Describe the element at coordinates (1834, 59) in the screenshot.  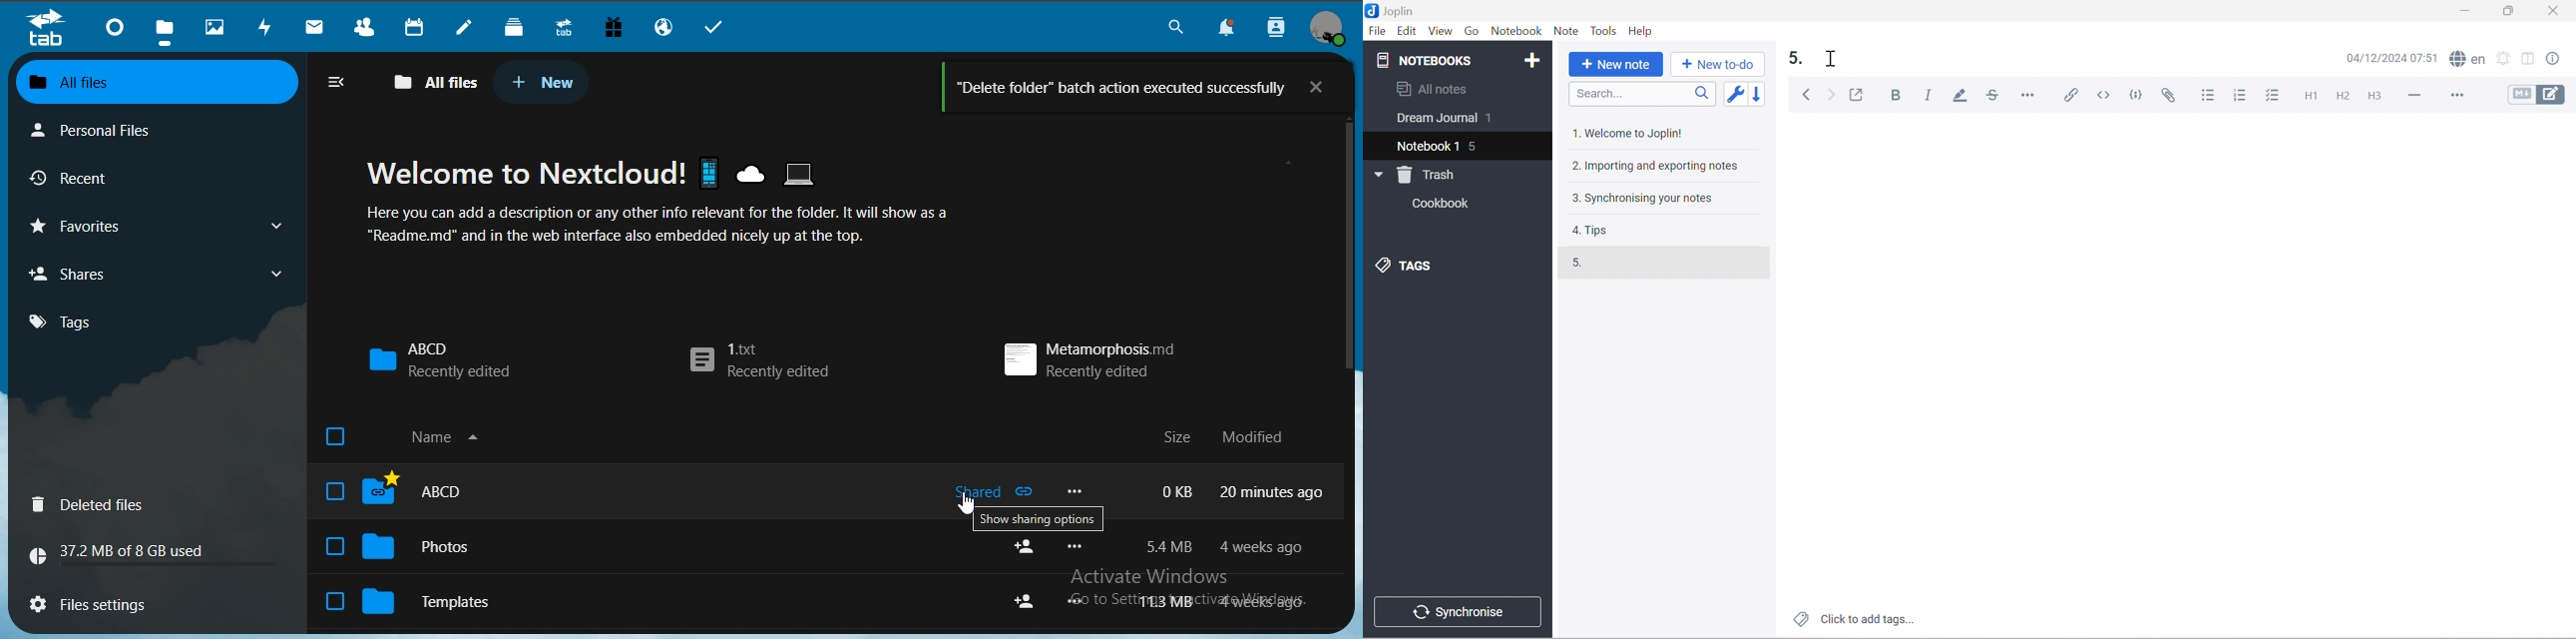
I see `cursor` at that location.